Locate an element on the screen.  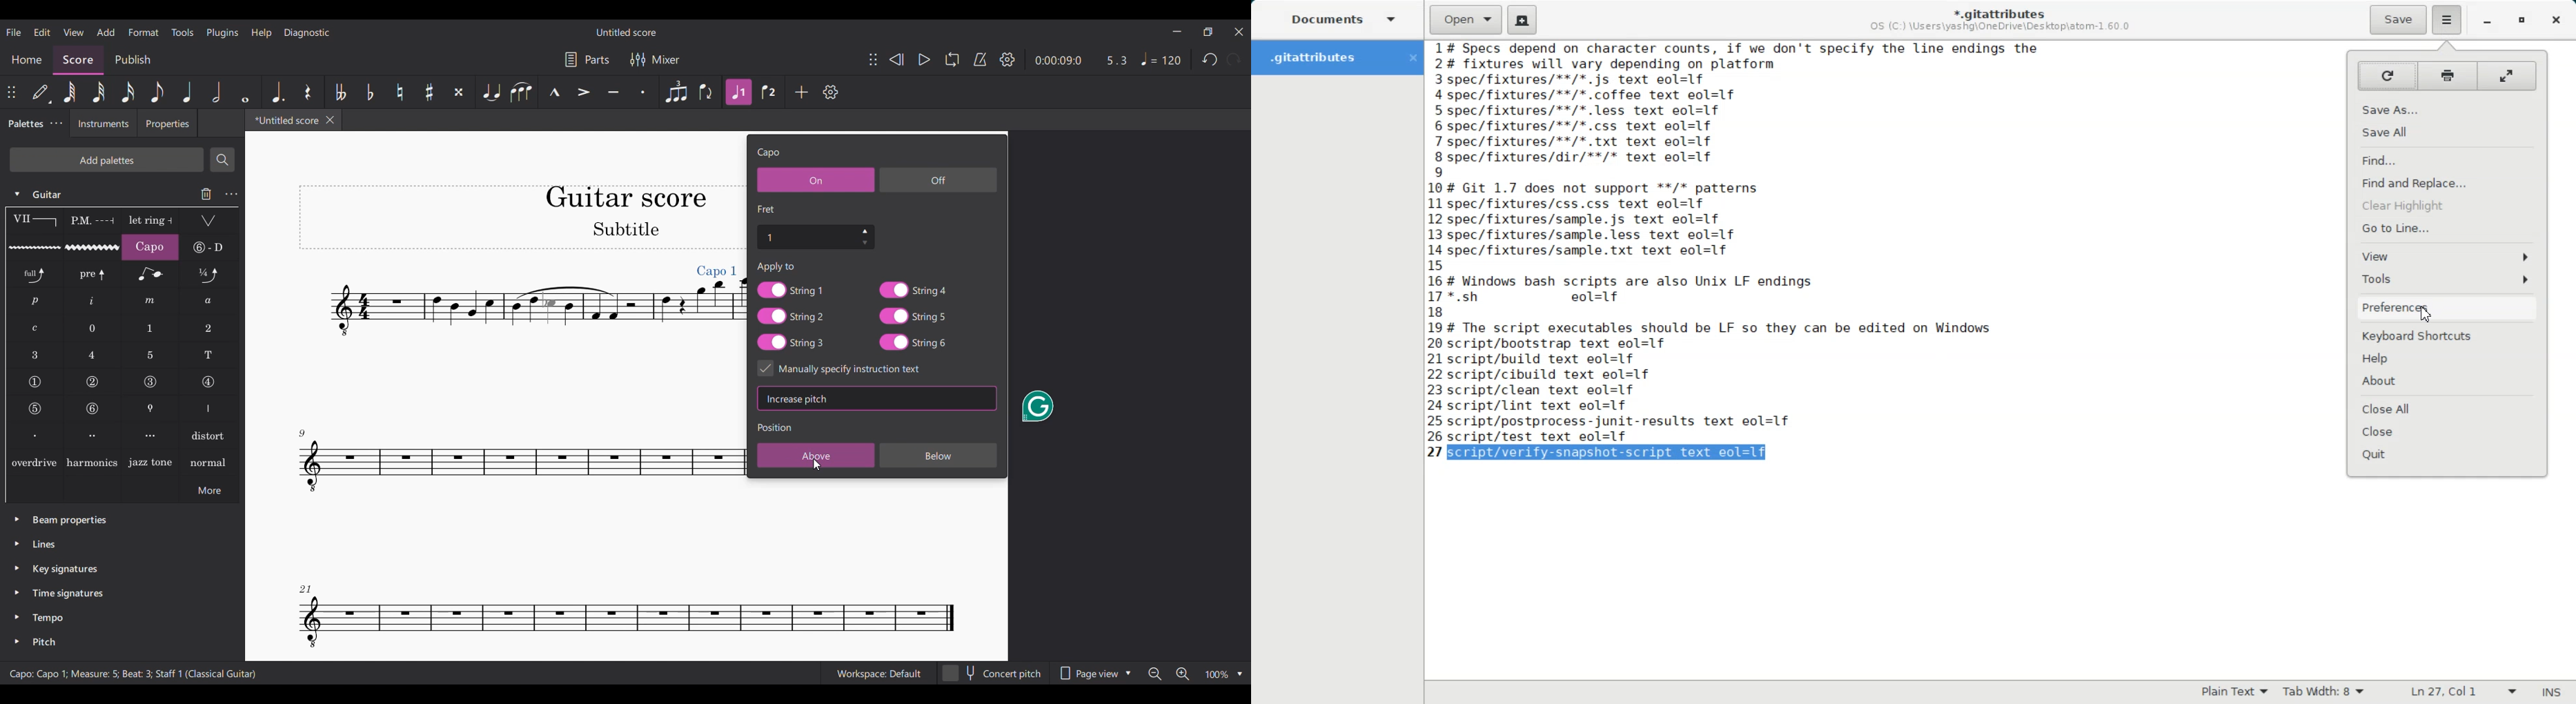
Search is located at coordinates (222, 160).